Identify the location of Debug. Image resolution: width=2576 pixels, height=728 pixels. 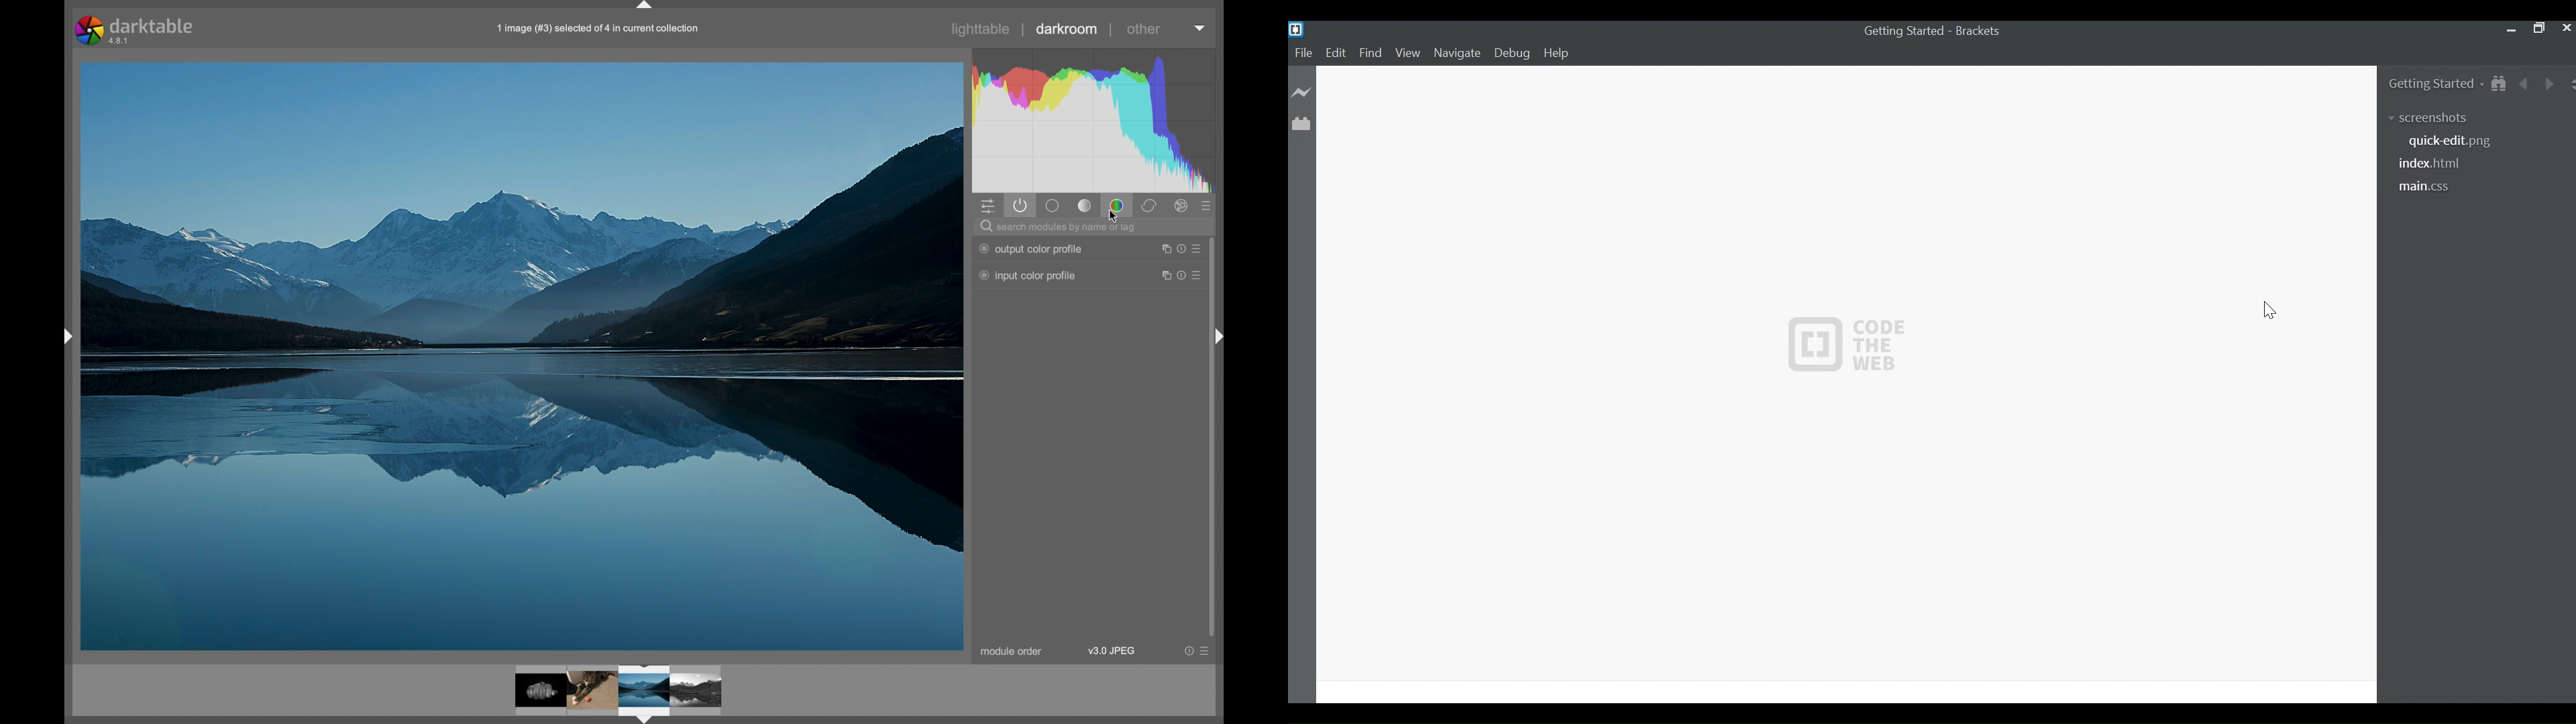
(1515, 54).